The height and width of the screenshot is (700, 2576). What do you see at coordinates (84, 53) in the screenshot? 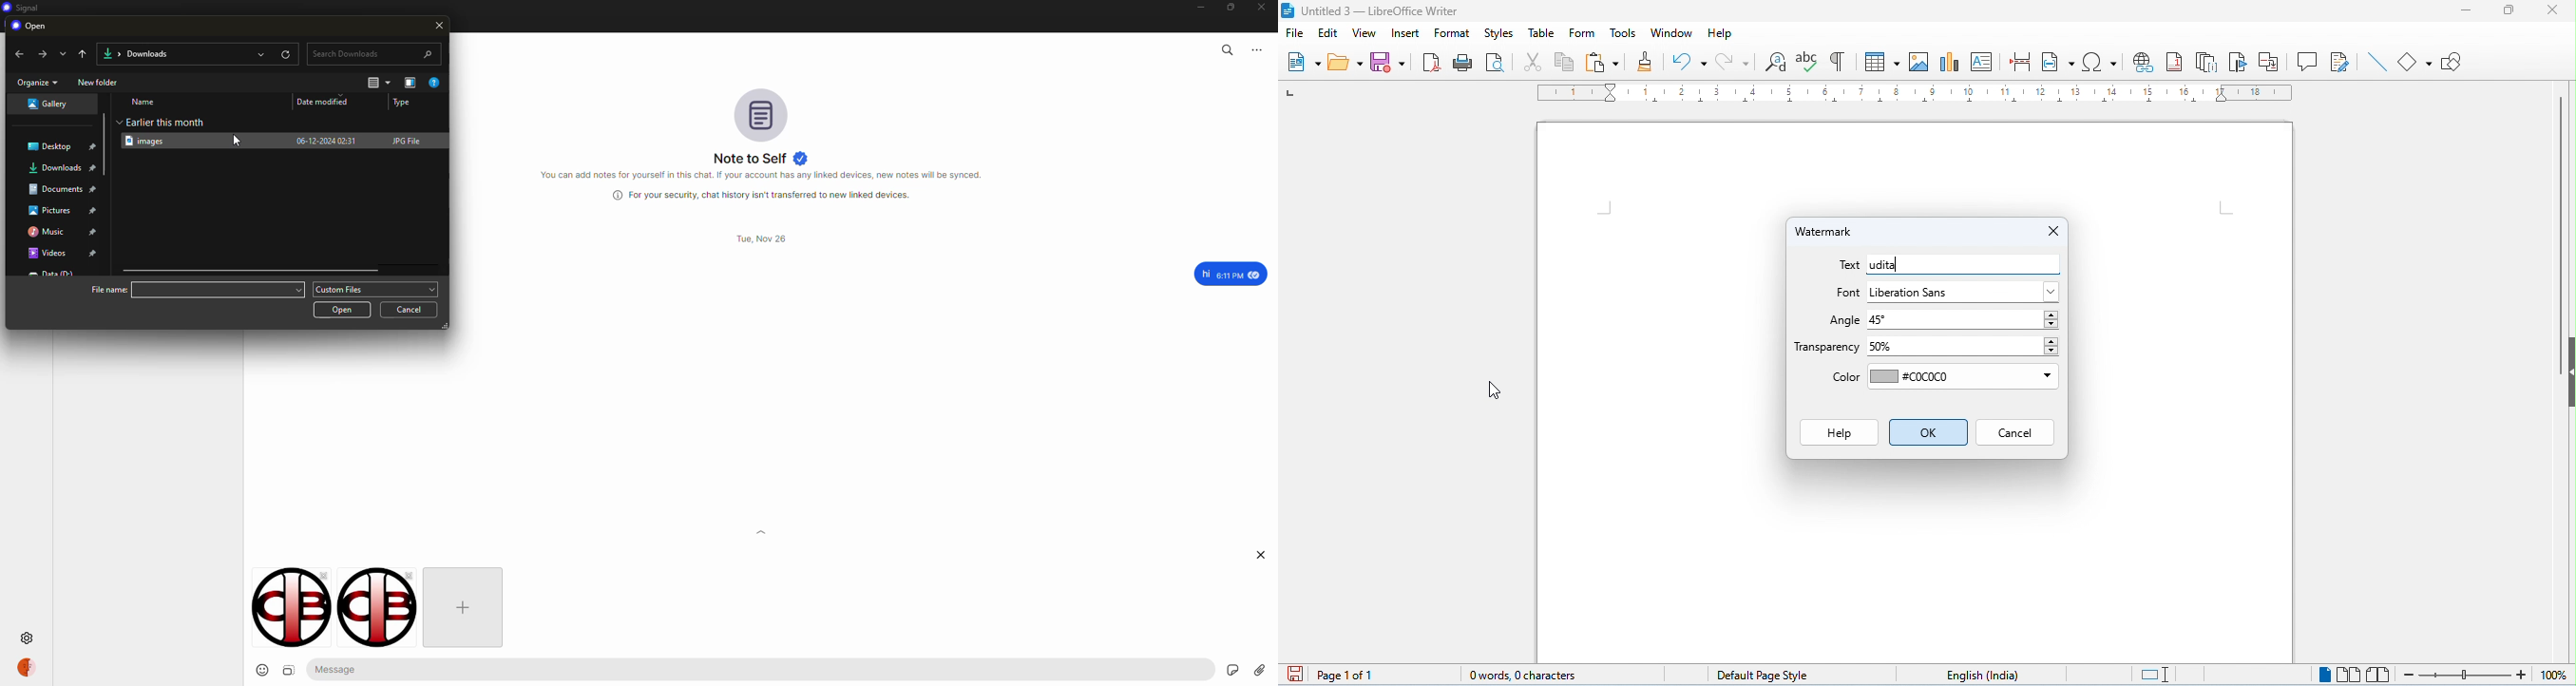
I see `go back` at bounding box center [84, 53].